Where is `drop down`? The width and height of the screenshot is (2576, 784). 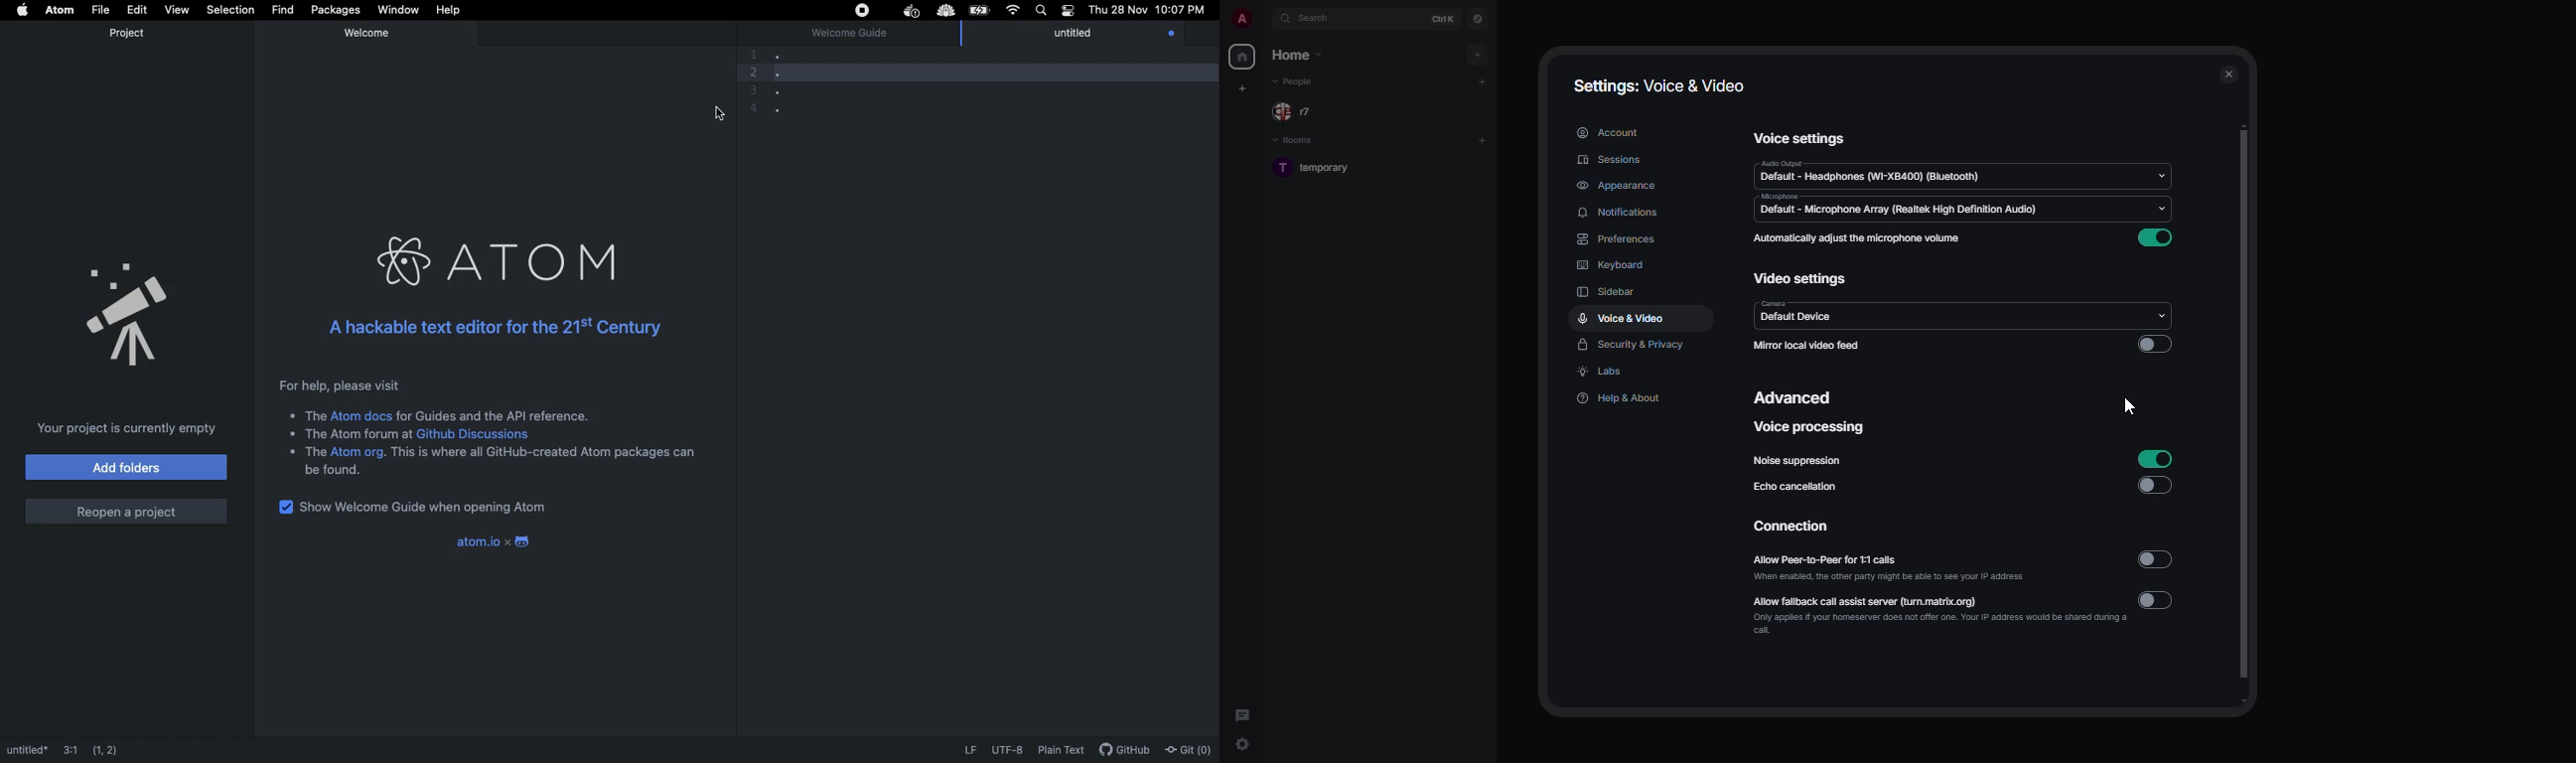
drop down is located at coordinates (2159, 315).